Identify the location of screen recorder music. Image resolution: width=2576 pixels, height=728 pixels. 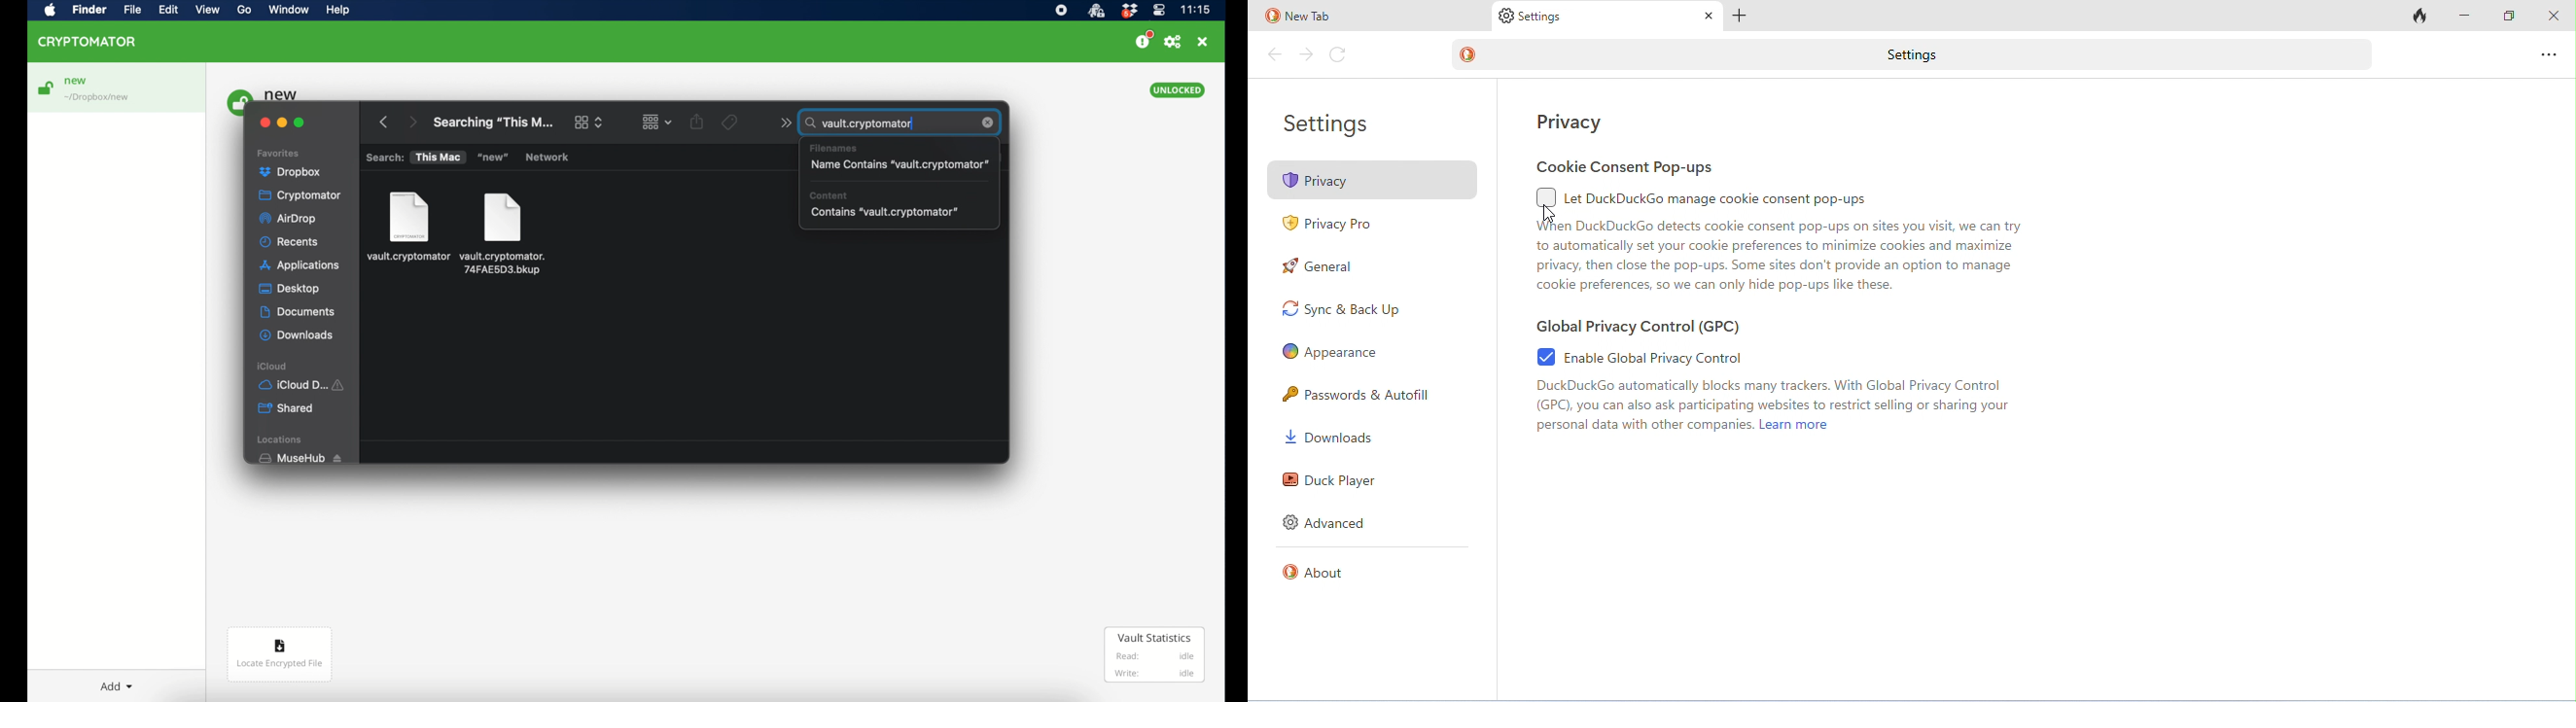
(1062, 10).